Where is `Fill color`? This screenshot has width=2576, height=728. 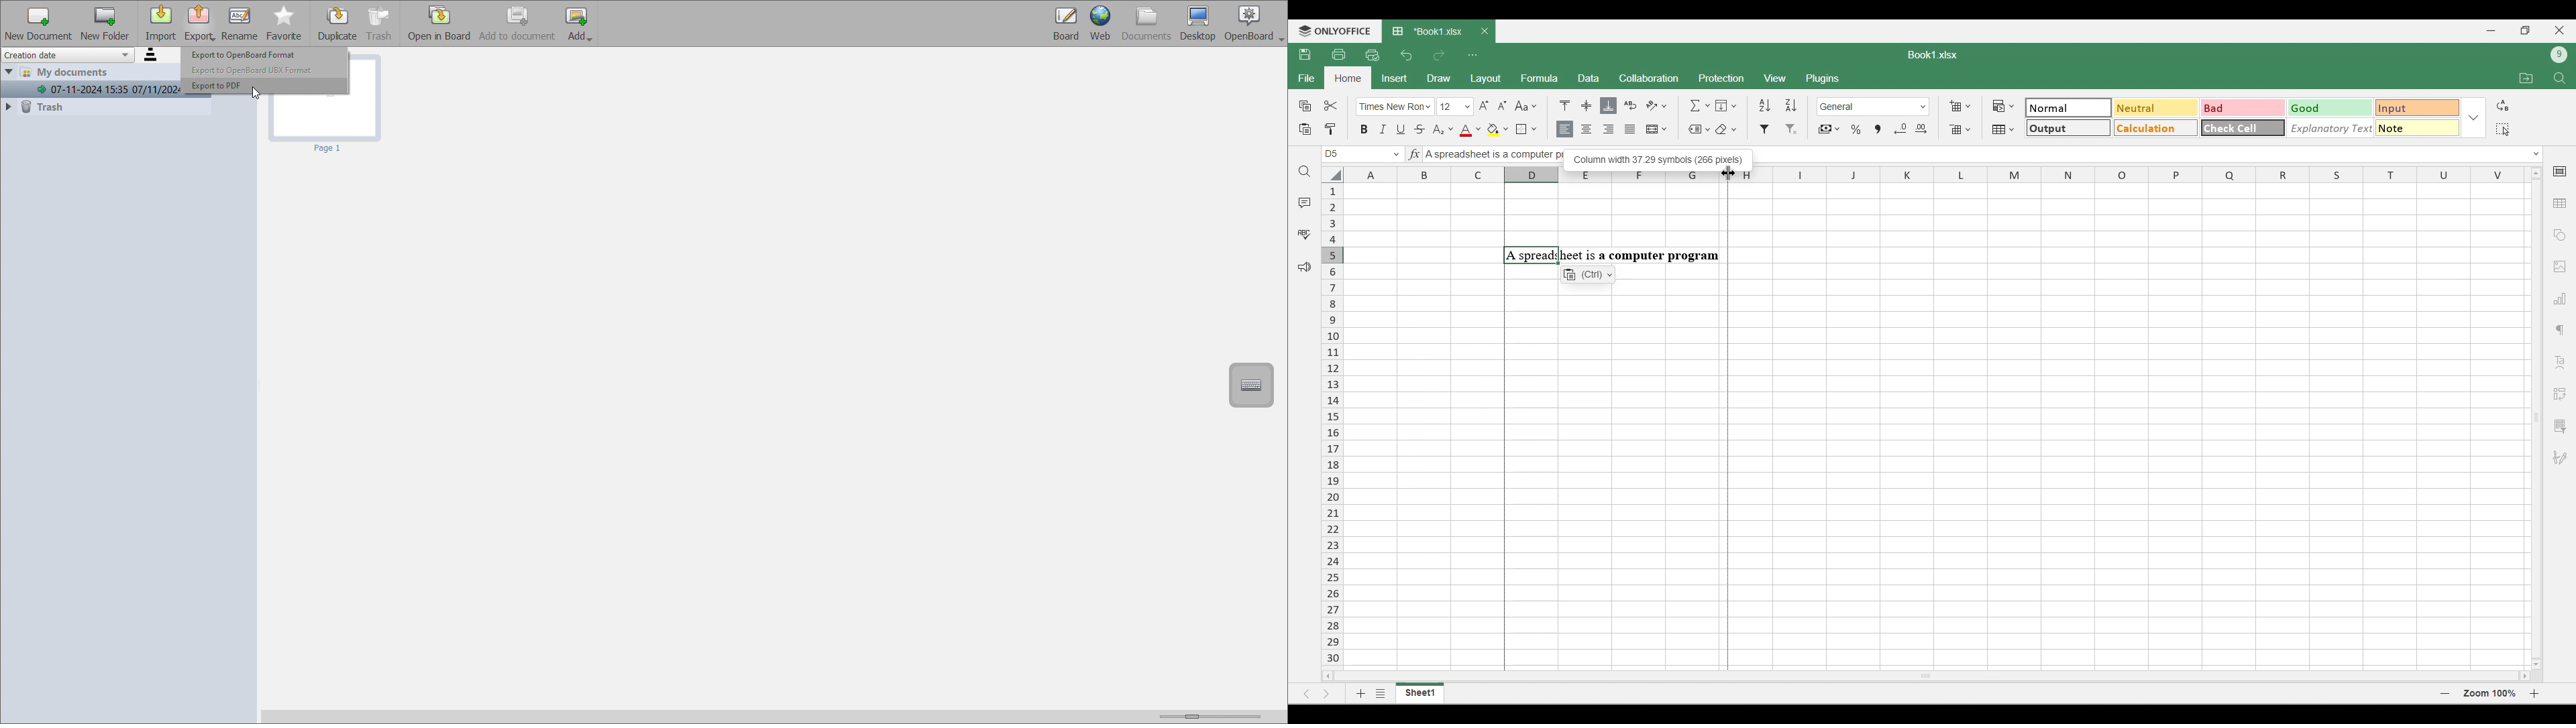
Fill color is located at coordinates (1498, 130).